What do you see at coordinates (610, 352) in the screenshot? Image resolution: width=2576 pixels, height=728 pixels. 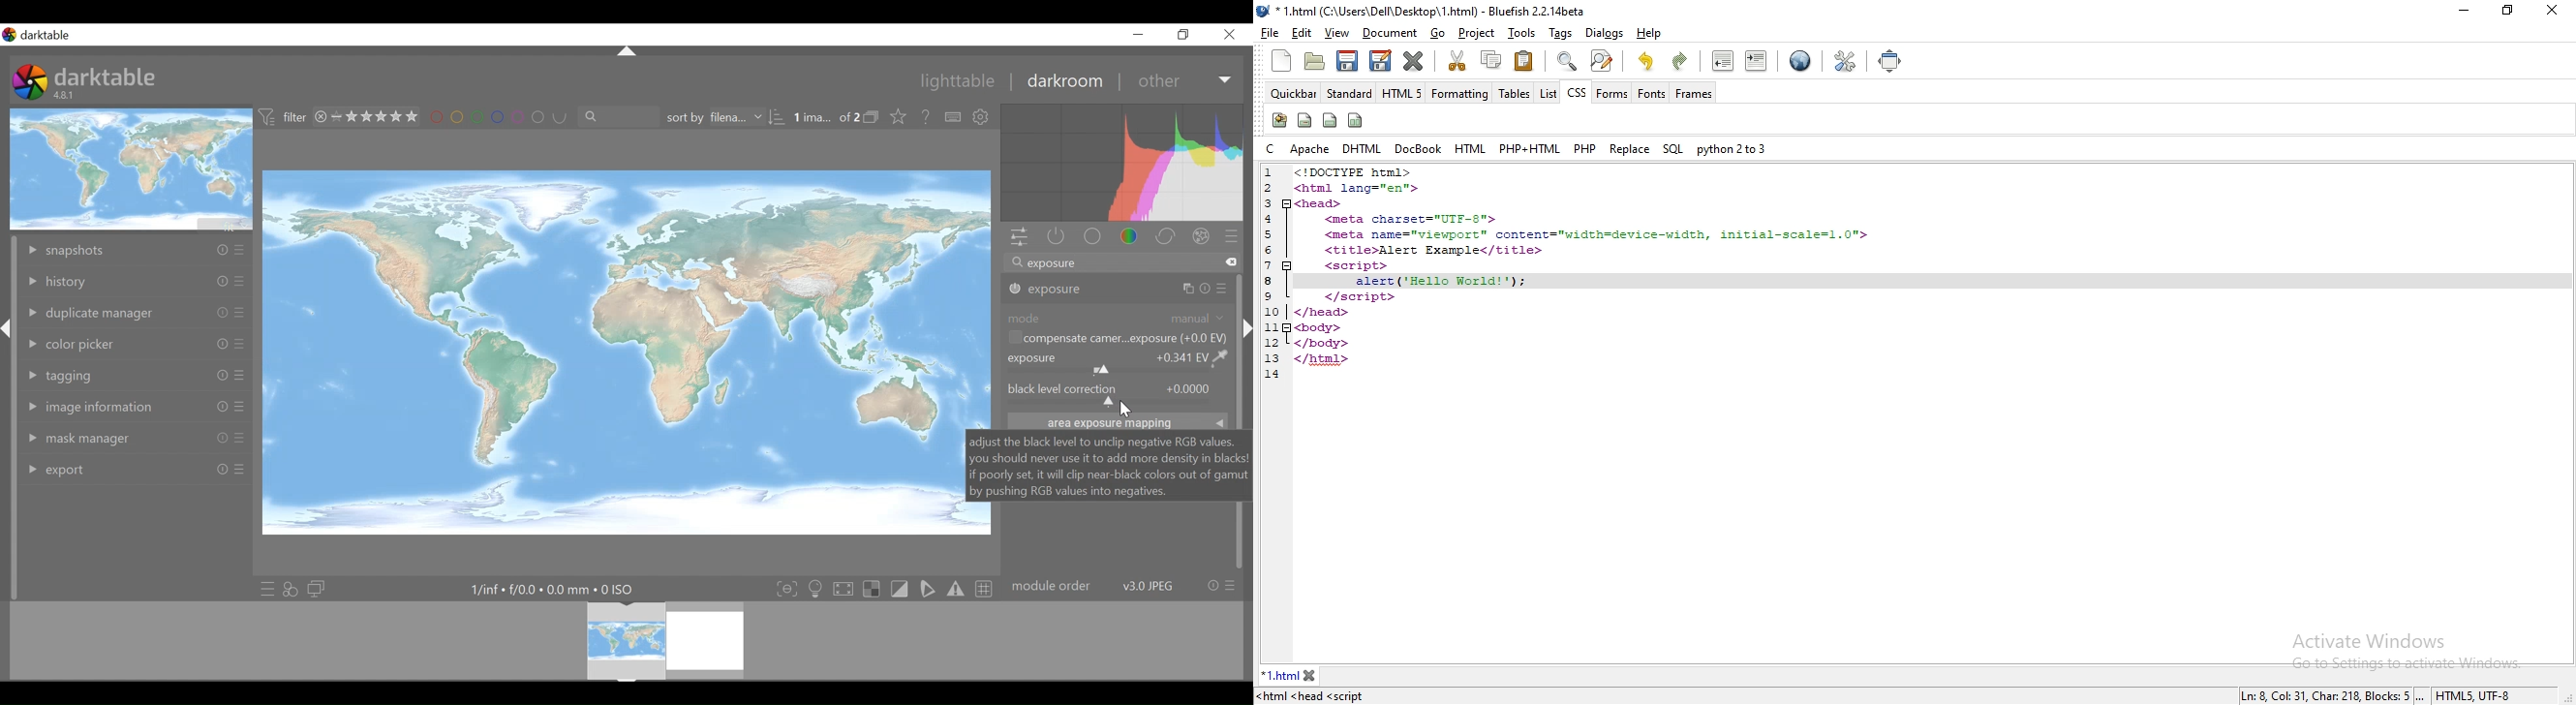 I see `main editing are` at bounding box center [610, 352].